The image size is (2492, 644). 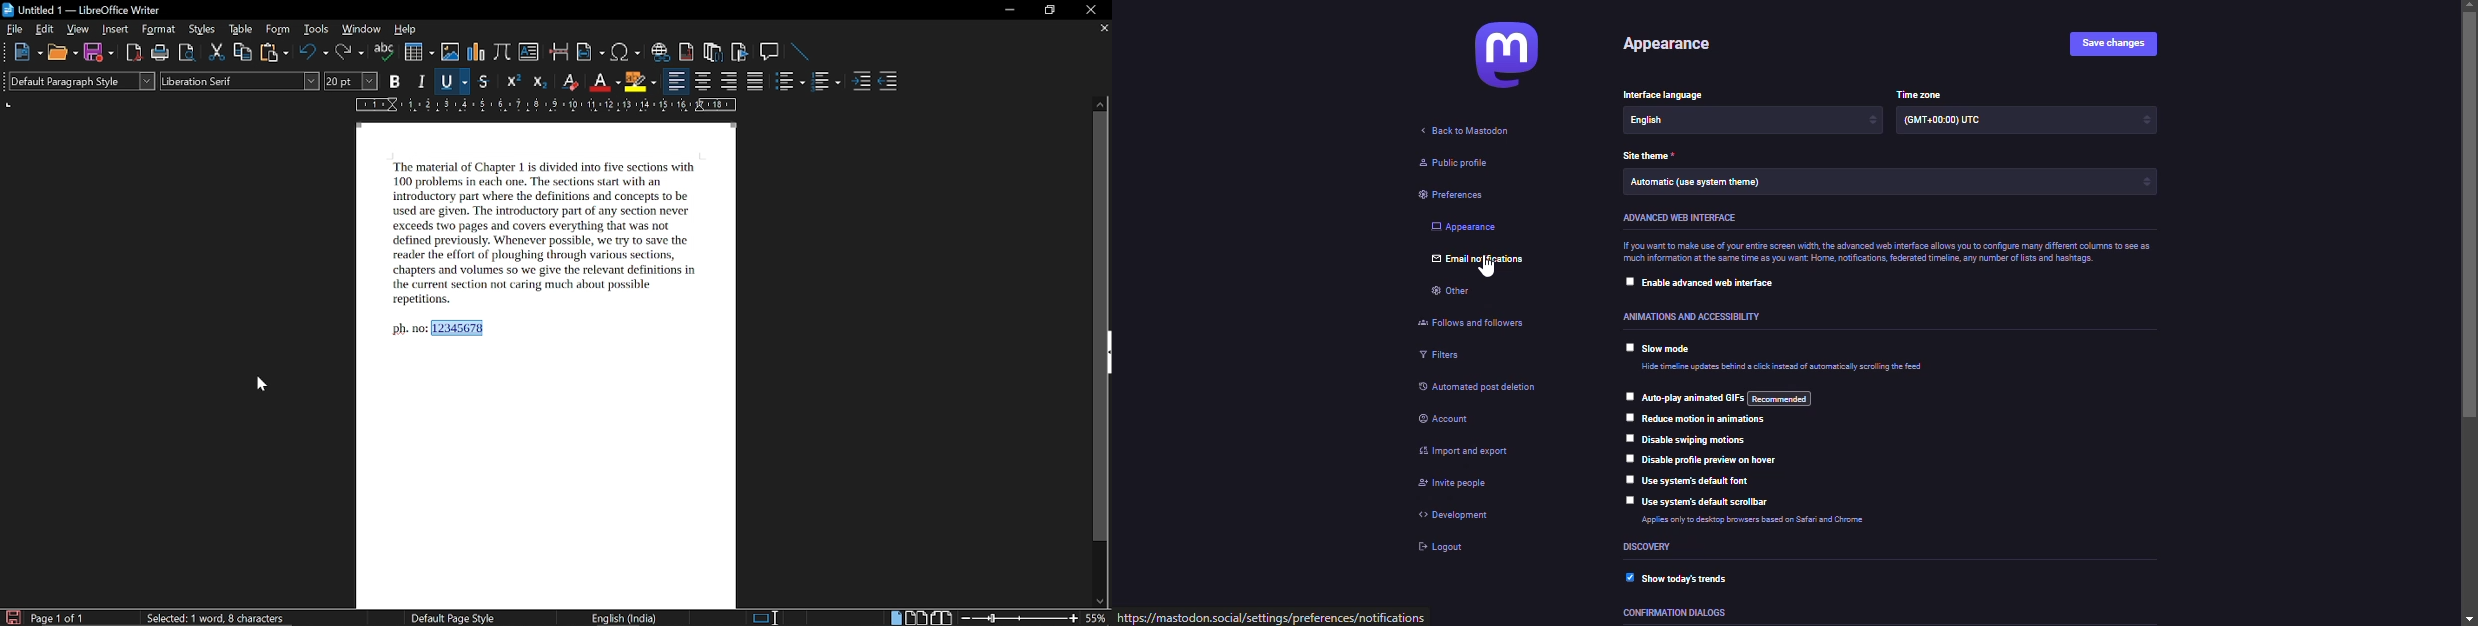 I want to click on view, so click(x=78, y=30).